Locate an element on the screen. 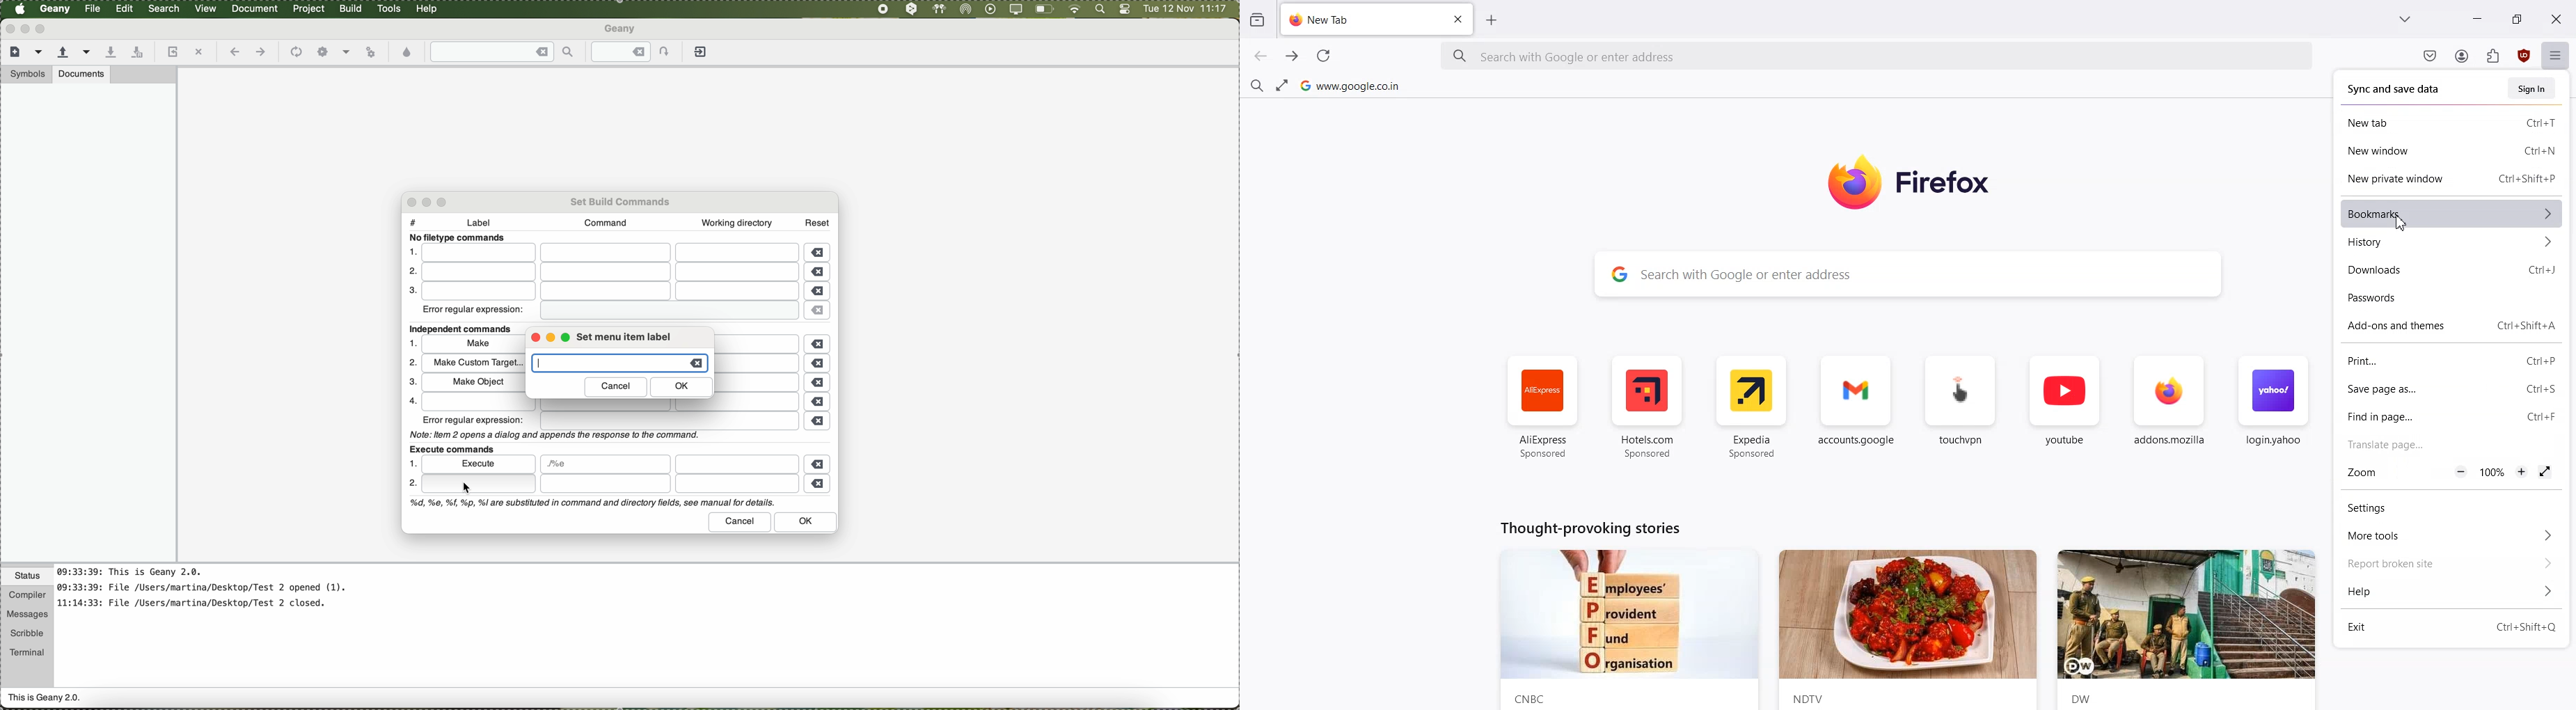 Image resolution: width=2576 pixels, height=728 pixels. Help is located at coordinates (2451, 592).